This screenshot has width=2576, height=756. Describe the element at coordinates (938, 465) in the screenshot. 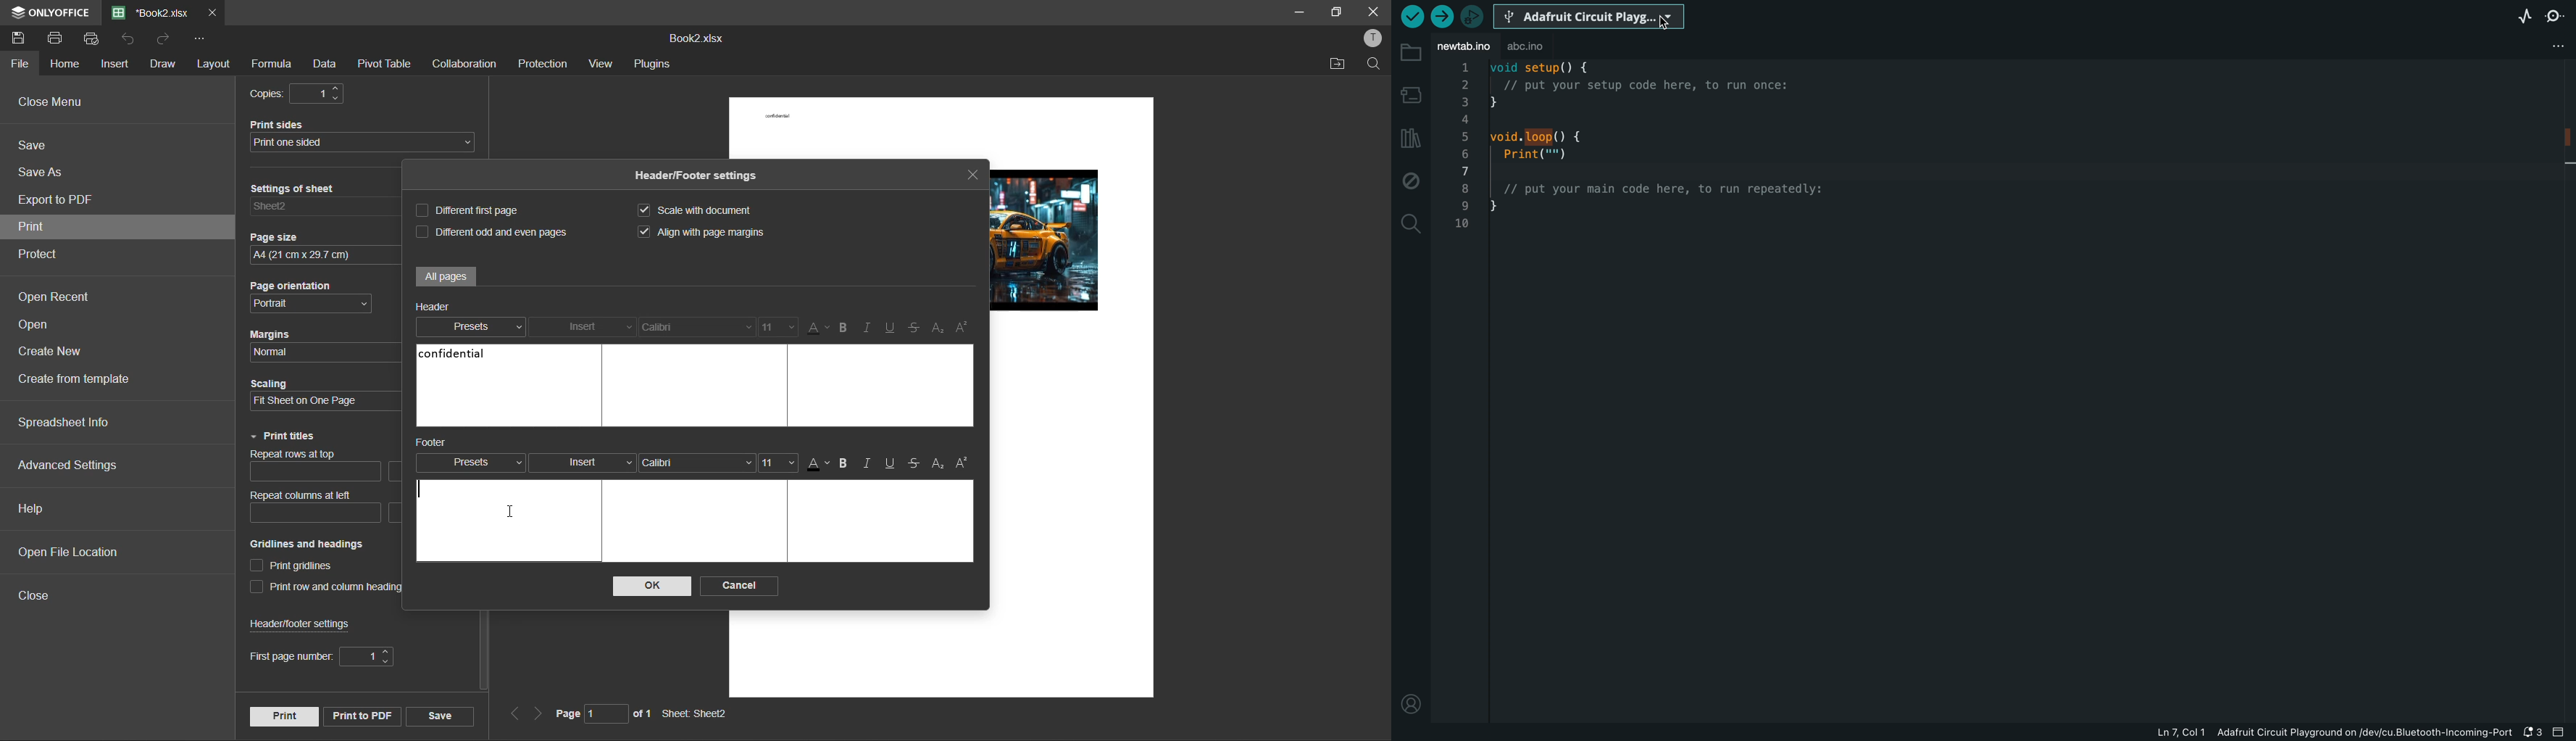

I see `subscript` at that location.